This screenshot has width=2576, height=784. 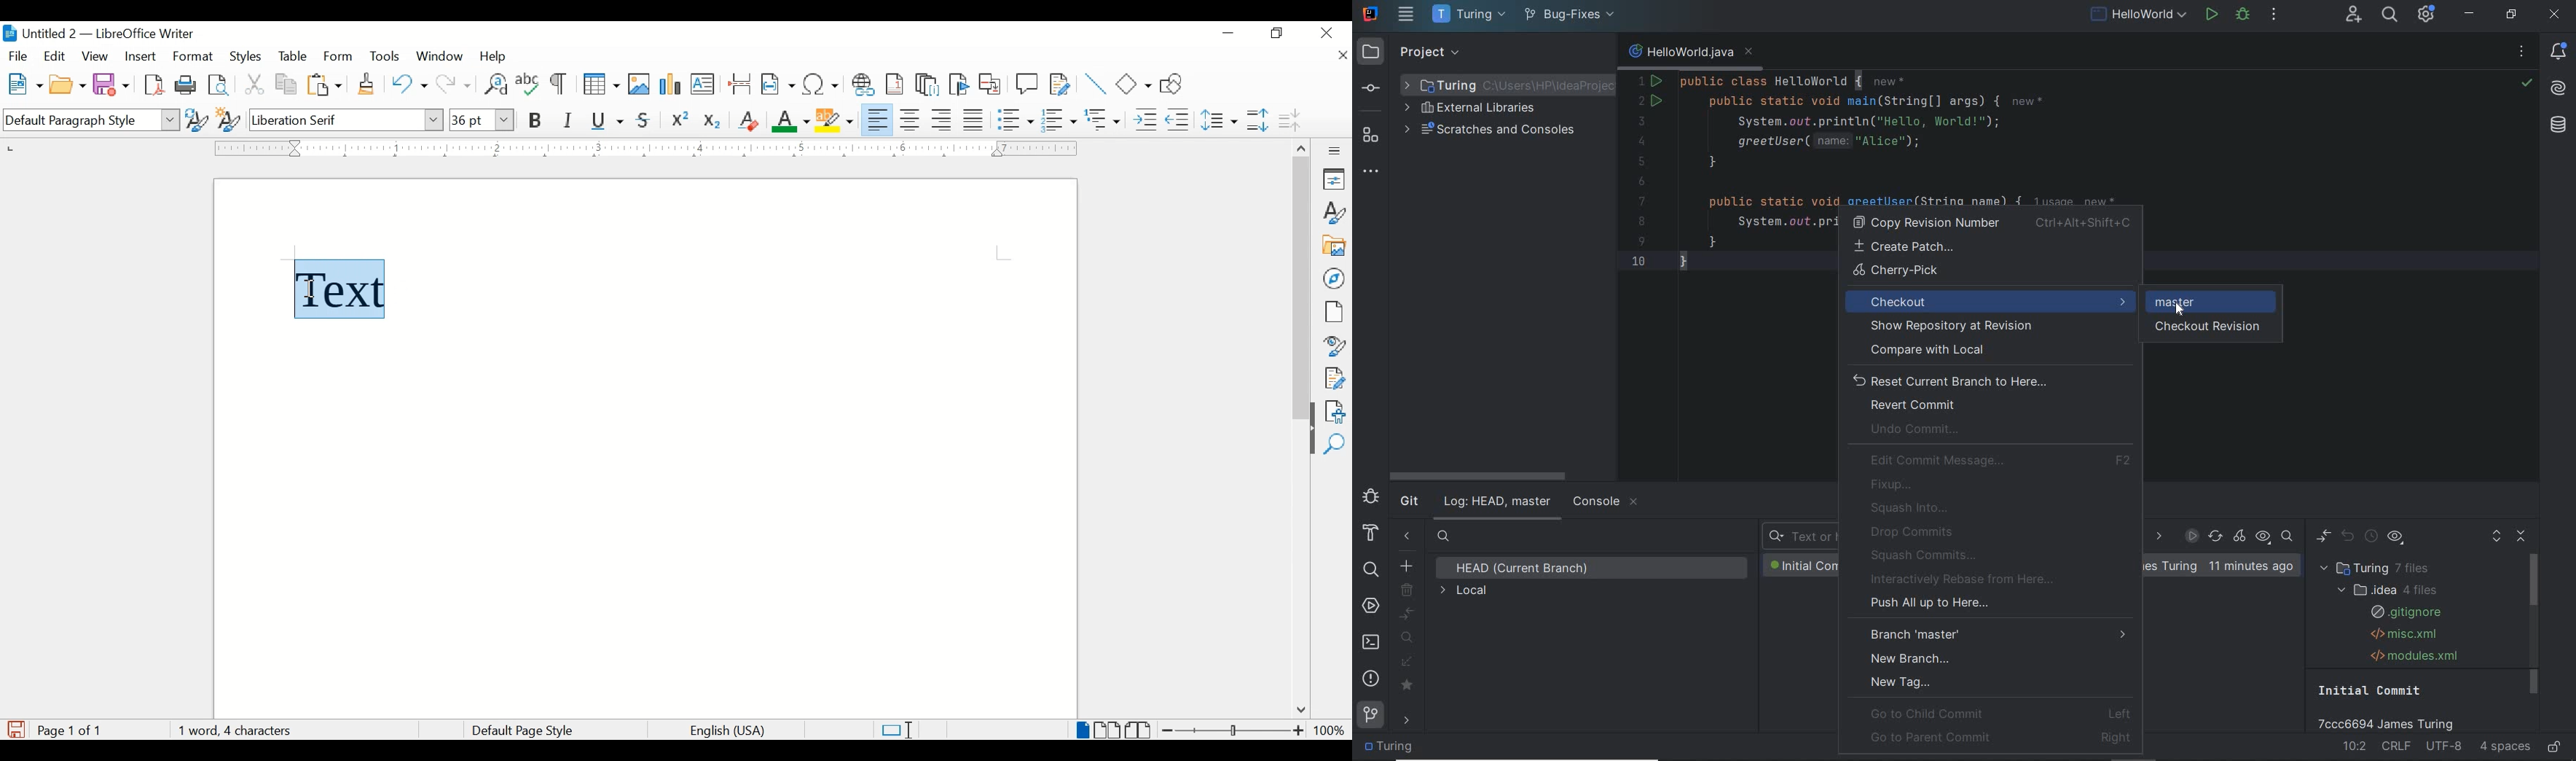 What do you see at coordinates (1641, 182) in the screenshot?
I see `6` at bounding box center [1641, 182].